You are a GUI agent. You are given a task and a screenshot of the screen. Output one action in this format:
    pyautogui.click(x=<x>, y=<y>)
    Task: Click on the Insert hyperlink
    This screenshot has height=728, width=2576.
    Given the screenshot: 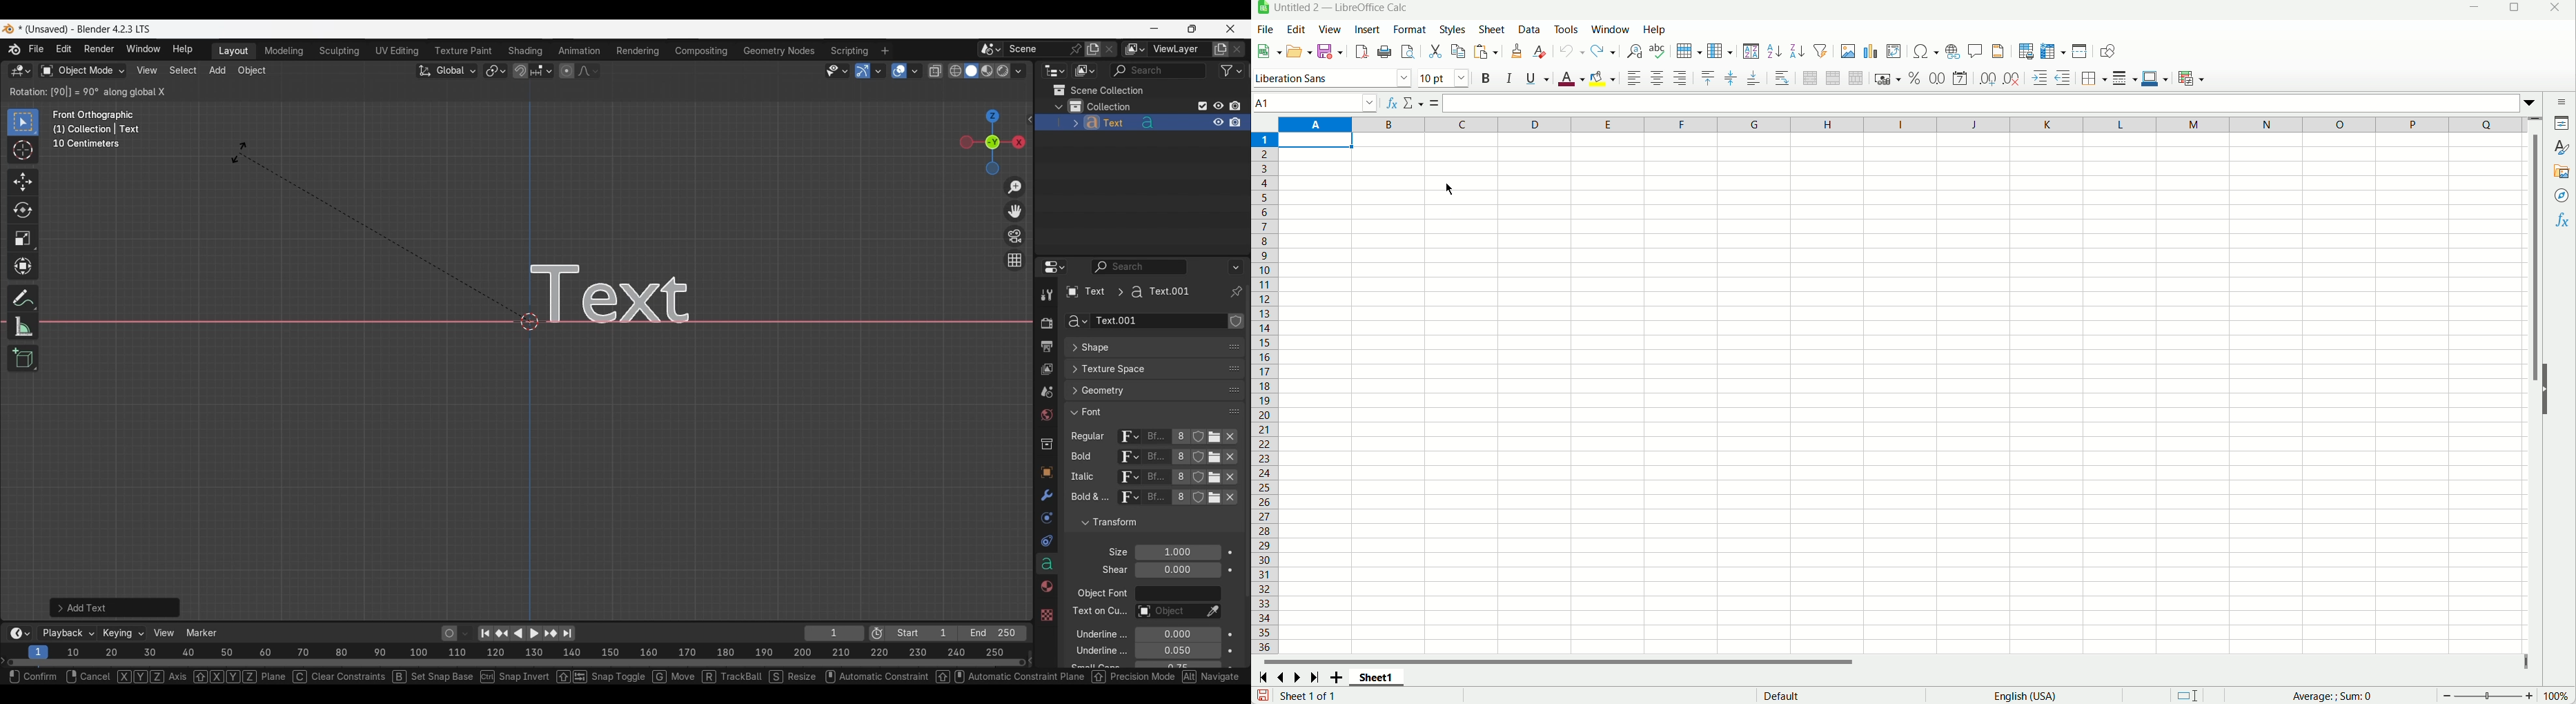 What is the action you would take?
    pyautogui.click(x=1954, y=50)
    